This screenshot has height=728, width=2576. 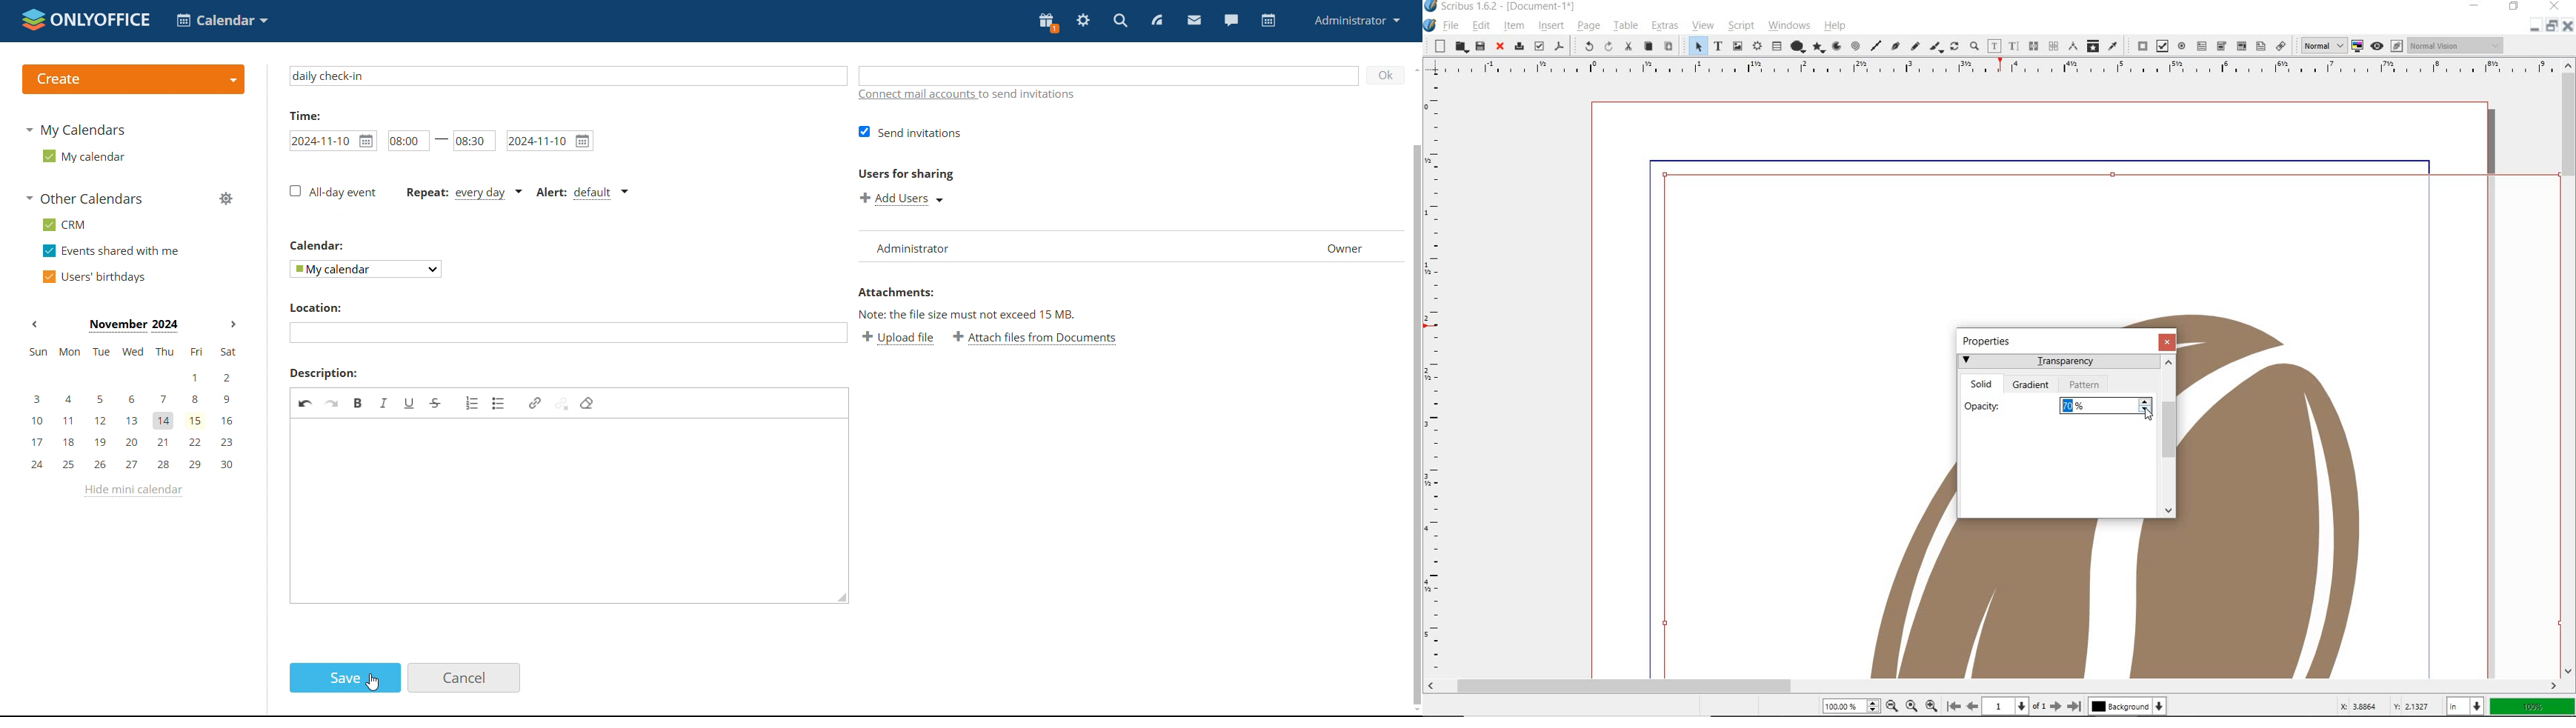 I want to click on remove format, so click(x=587, y=399).